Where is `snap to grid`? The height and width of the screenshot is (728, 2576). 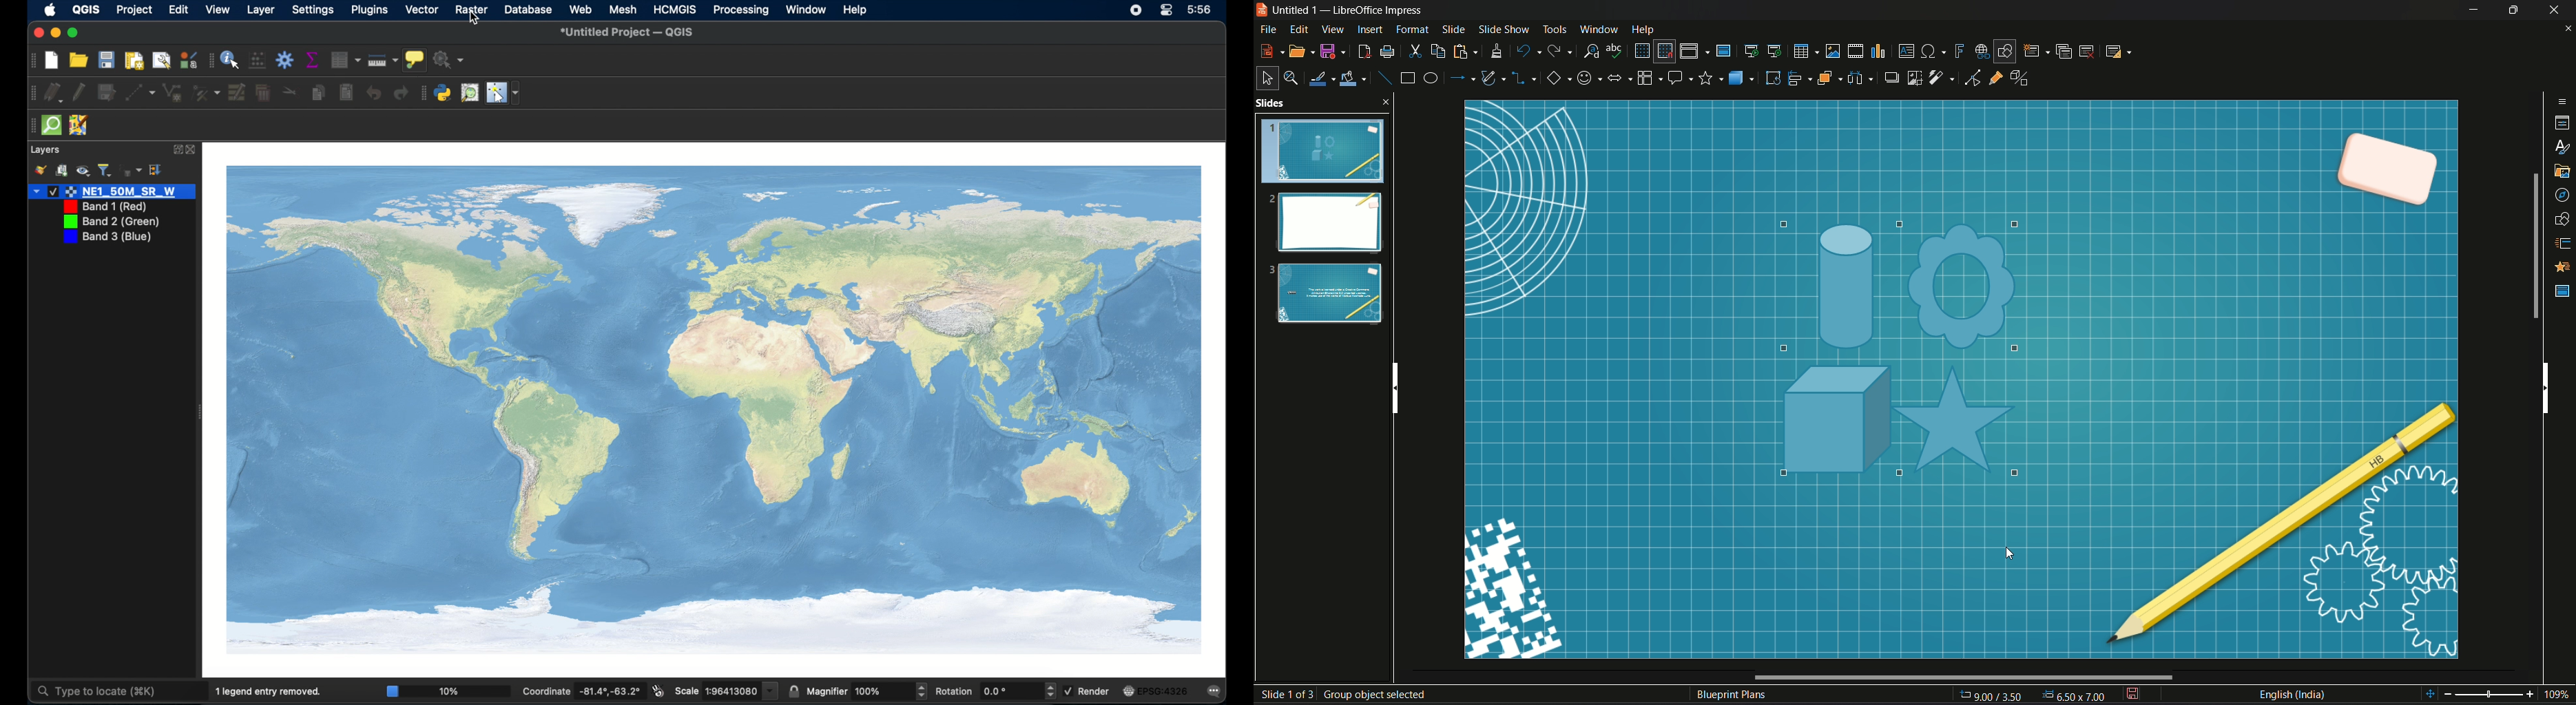 snap to grid is located at coordinates (1664, 52).